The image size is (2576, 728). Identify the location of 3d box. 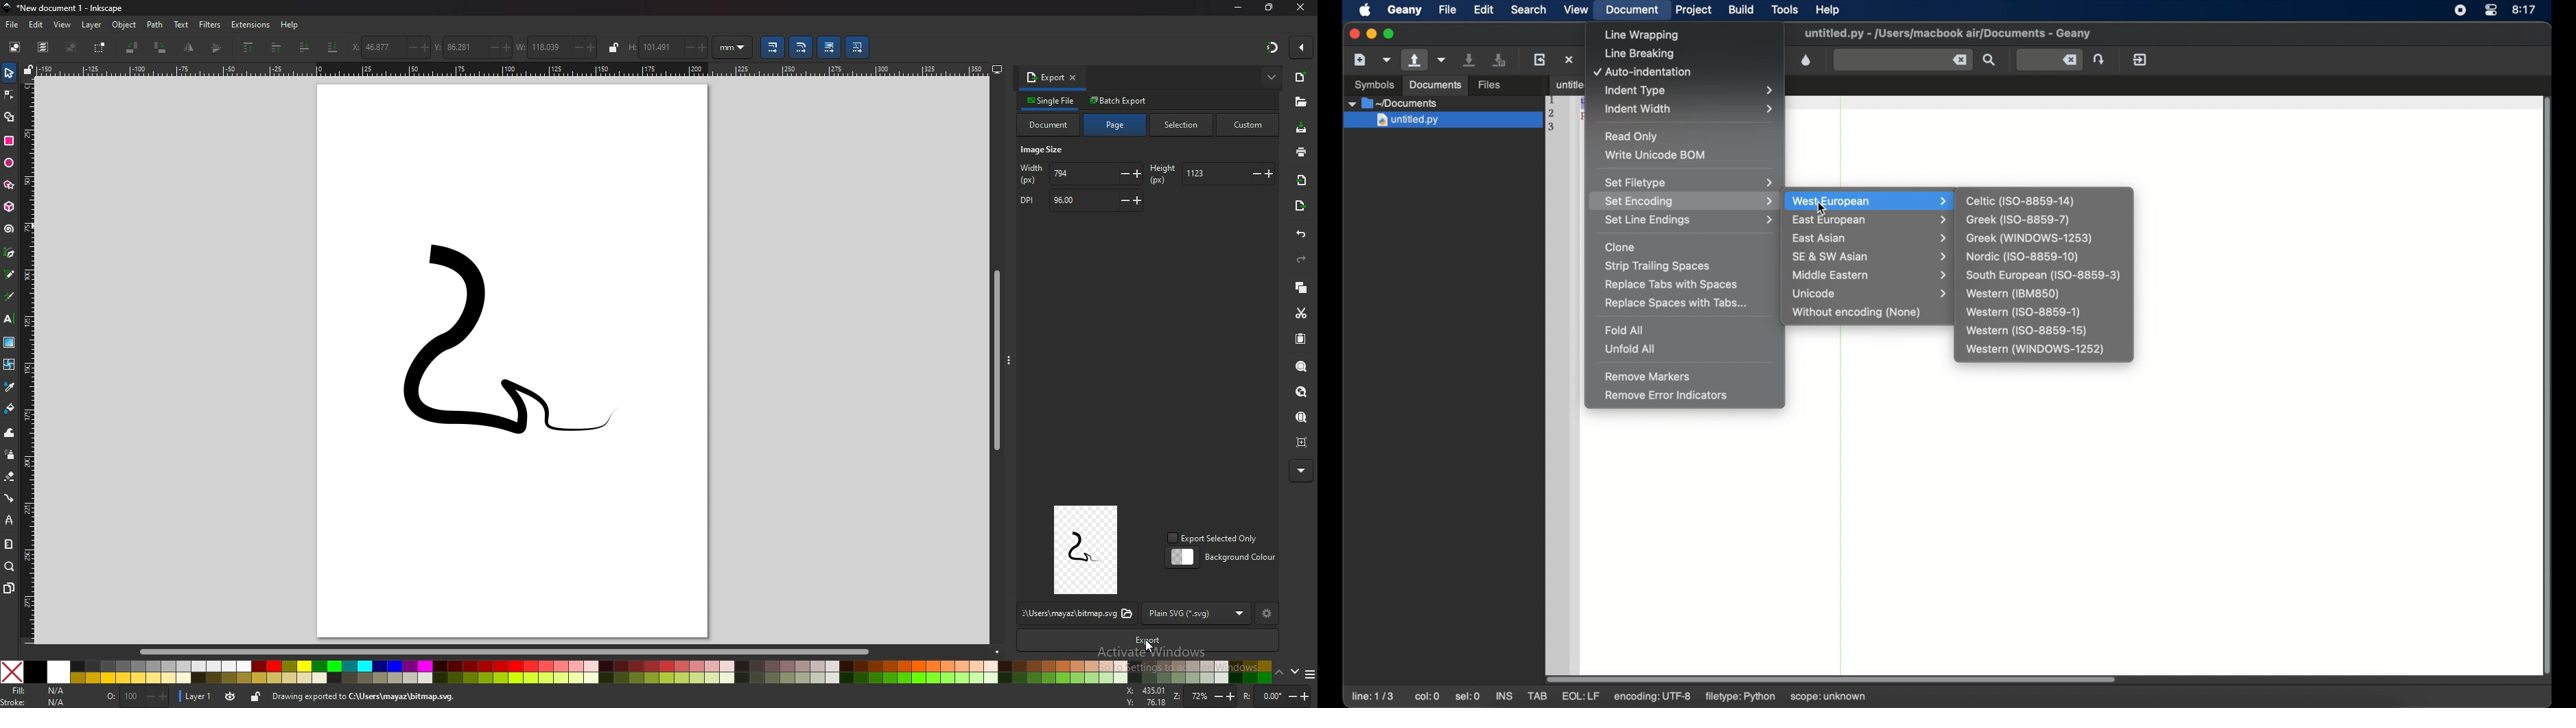
(9, 207).